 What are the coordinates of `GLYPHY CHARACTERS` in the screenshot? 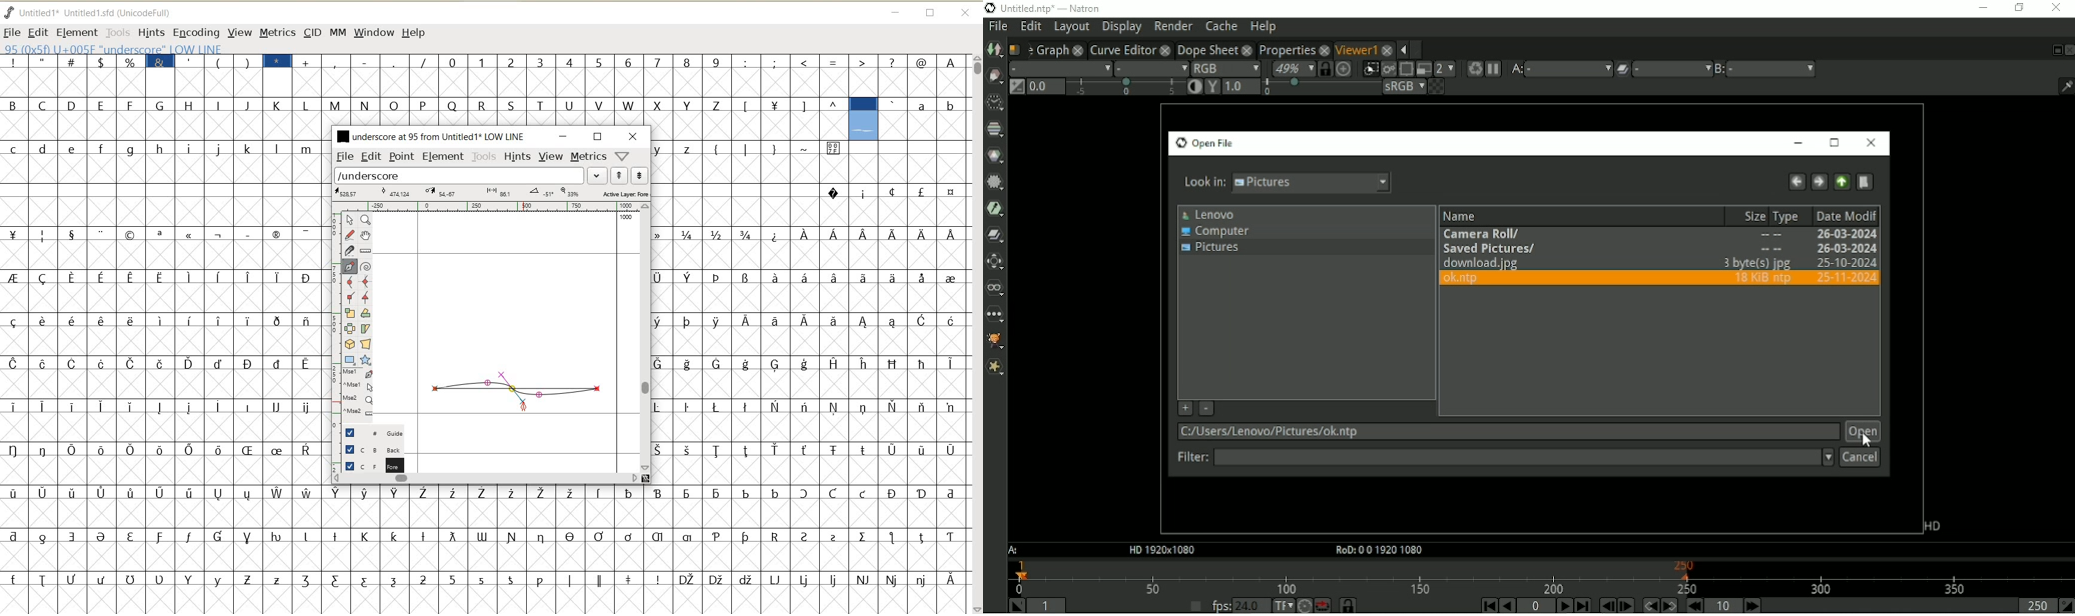 It's located at (162, 326).